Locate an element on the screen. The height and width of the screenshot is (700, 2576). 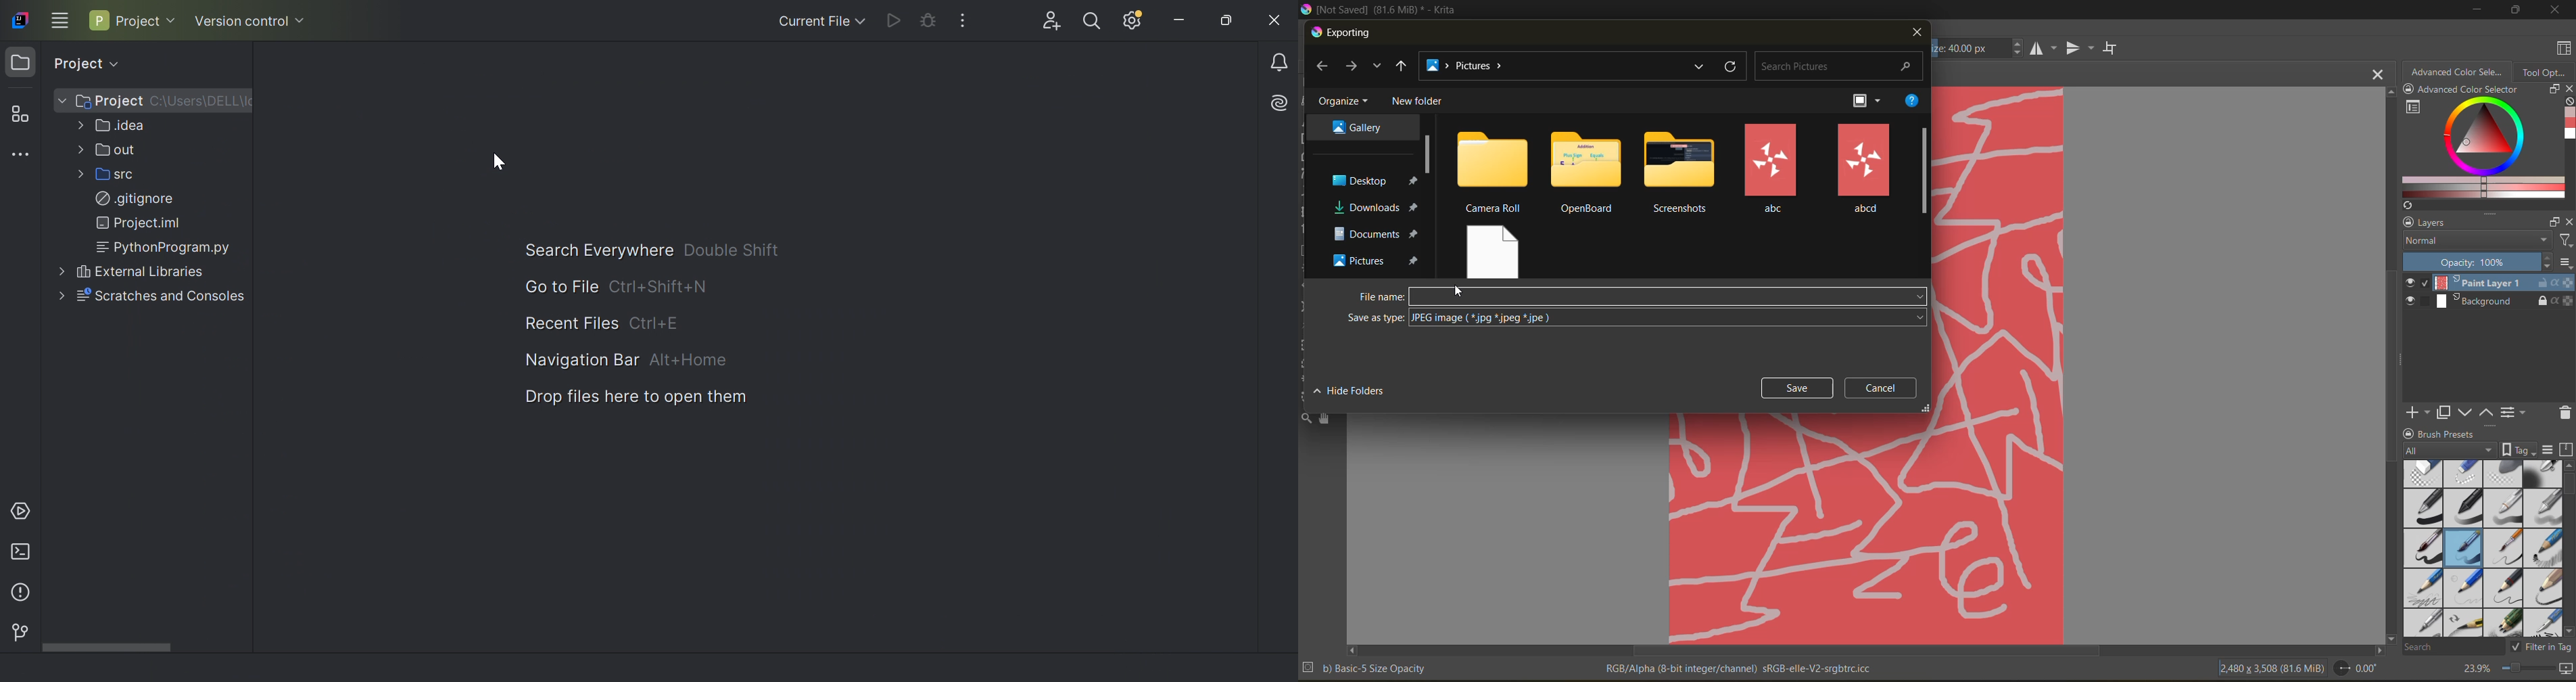
flip angle is located at coordinates (2355, 668).